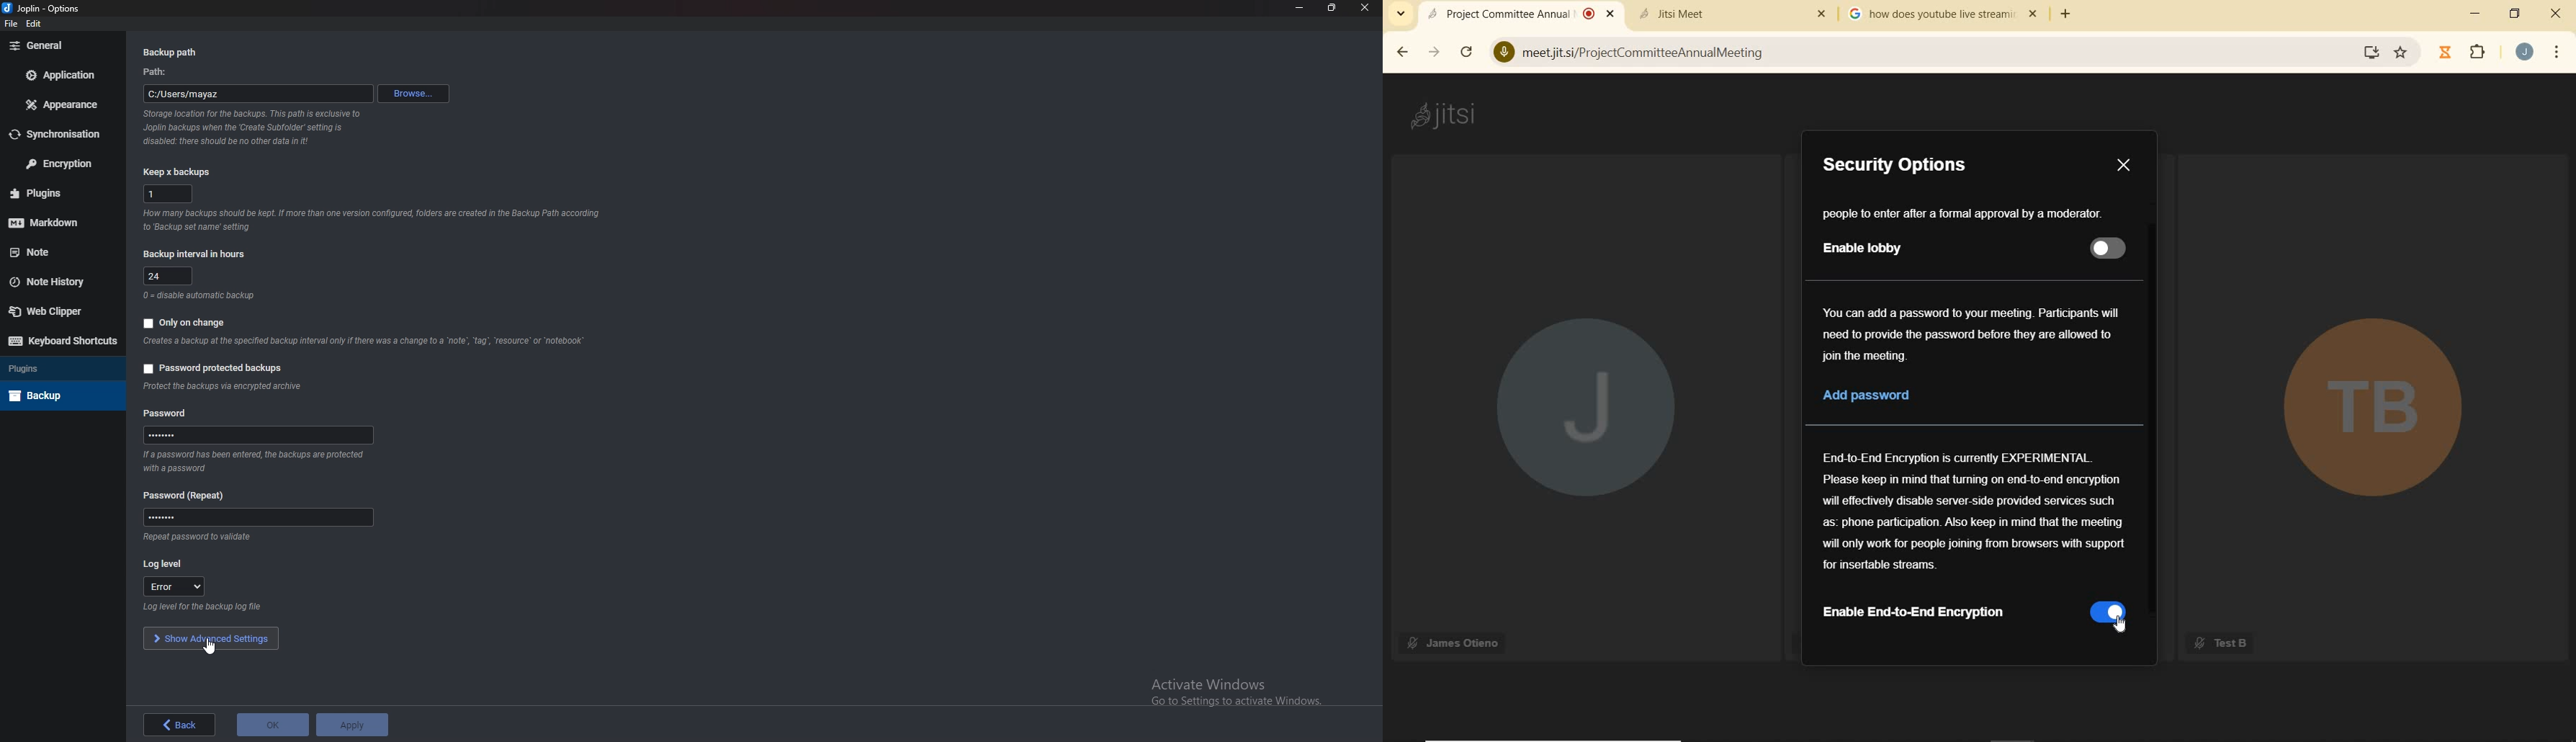  Describe the element at coordinates (351, 725) in the screenshot. I see `apply` at that location.